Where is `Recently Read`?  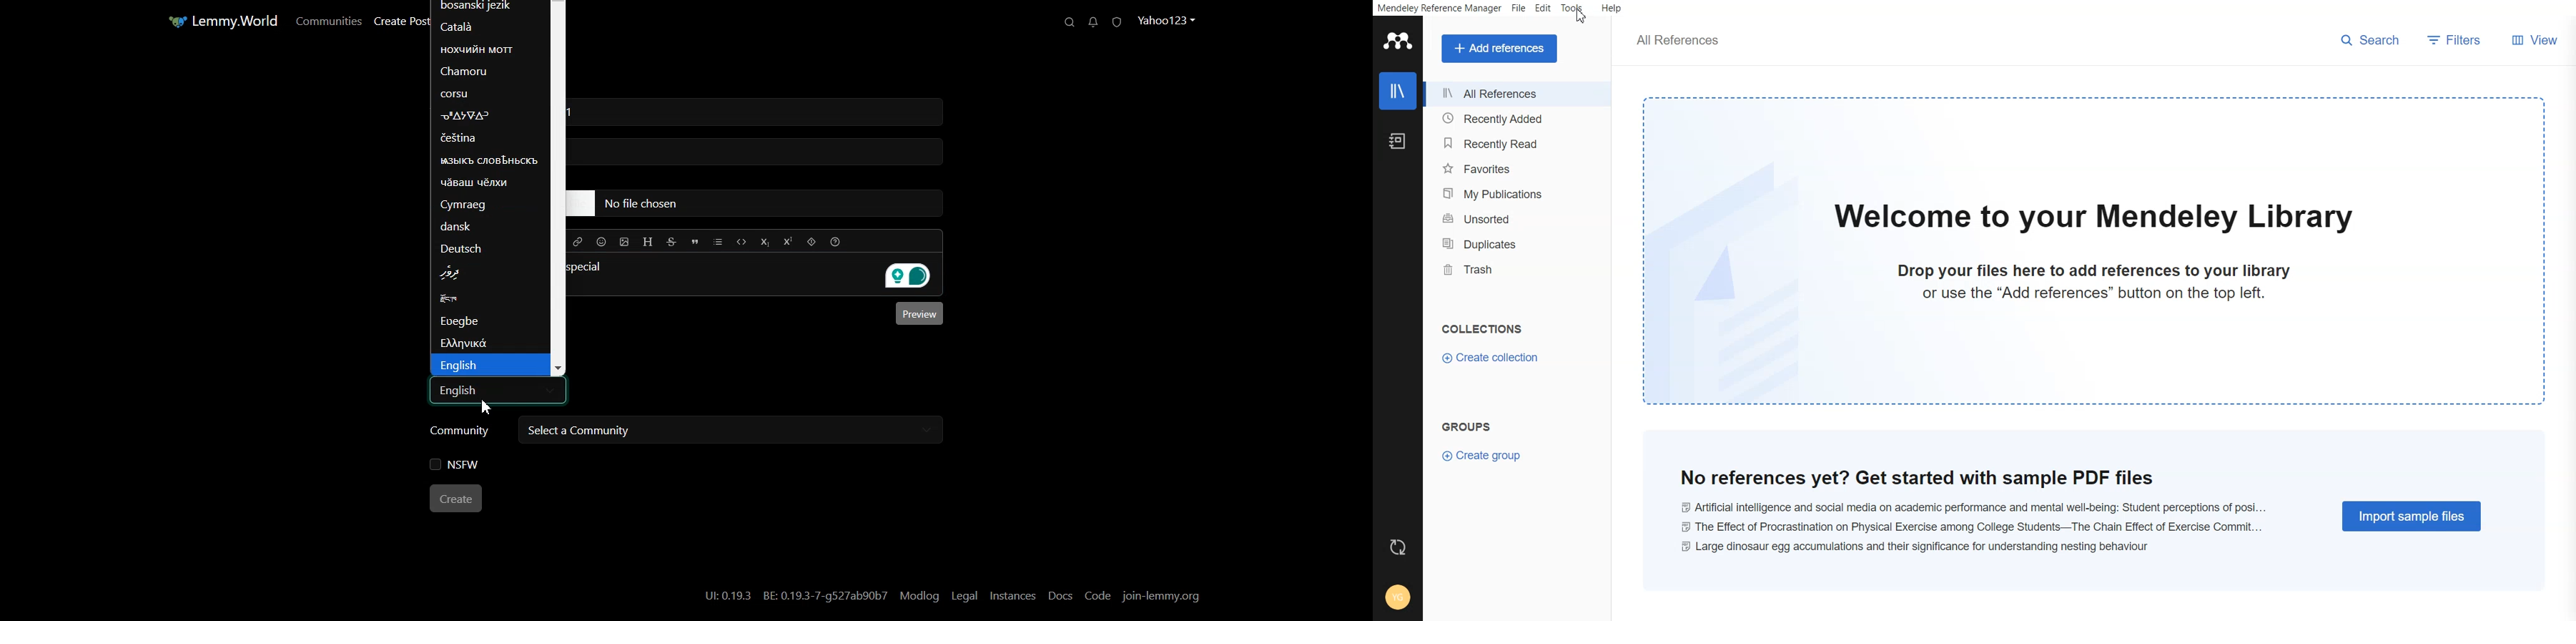 Recently Read is located at coordinates (1516, 142).